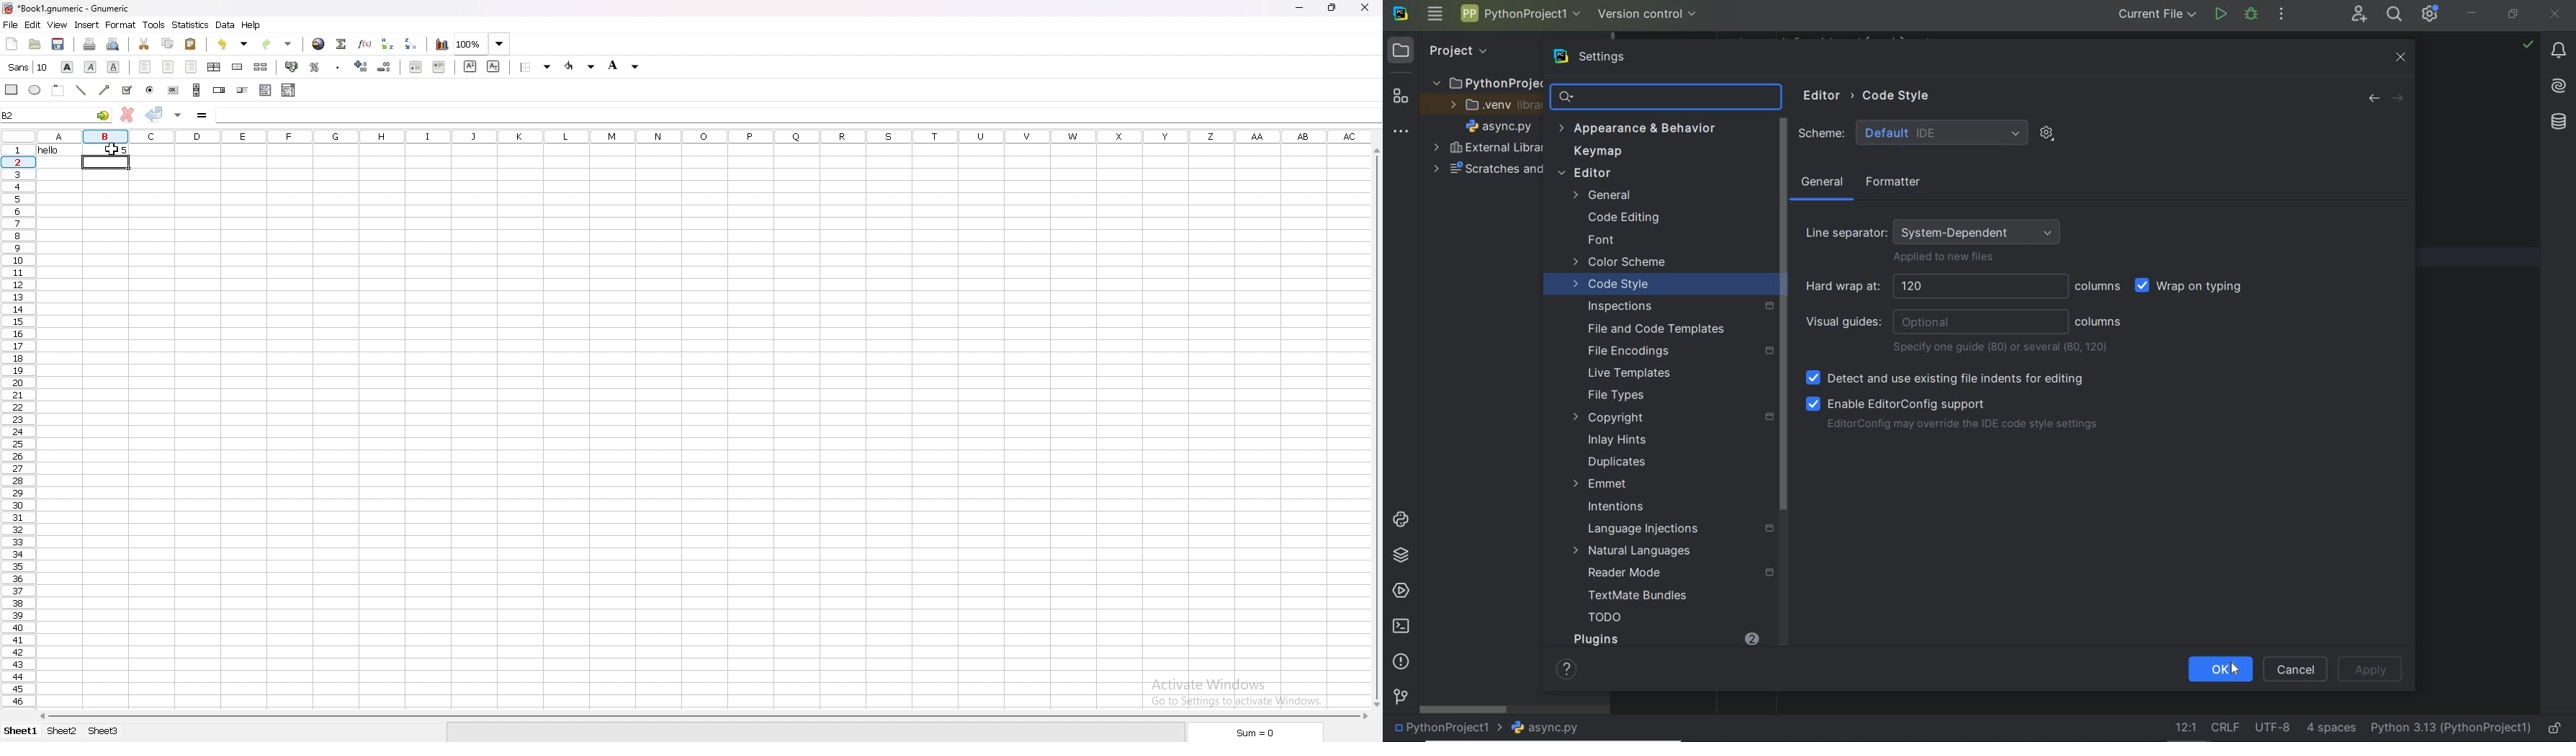 Image resolution: width=2576 pixels, height=756 pixels. What do you see at coordinates (1675, 306) in the screenshot?
I see `inspections` at bounding box center [1675, 306].